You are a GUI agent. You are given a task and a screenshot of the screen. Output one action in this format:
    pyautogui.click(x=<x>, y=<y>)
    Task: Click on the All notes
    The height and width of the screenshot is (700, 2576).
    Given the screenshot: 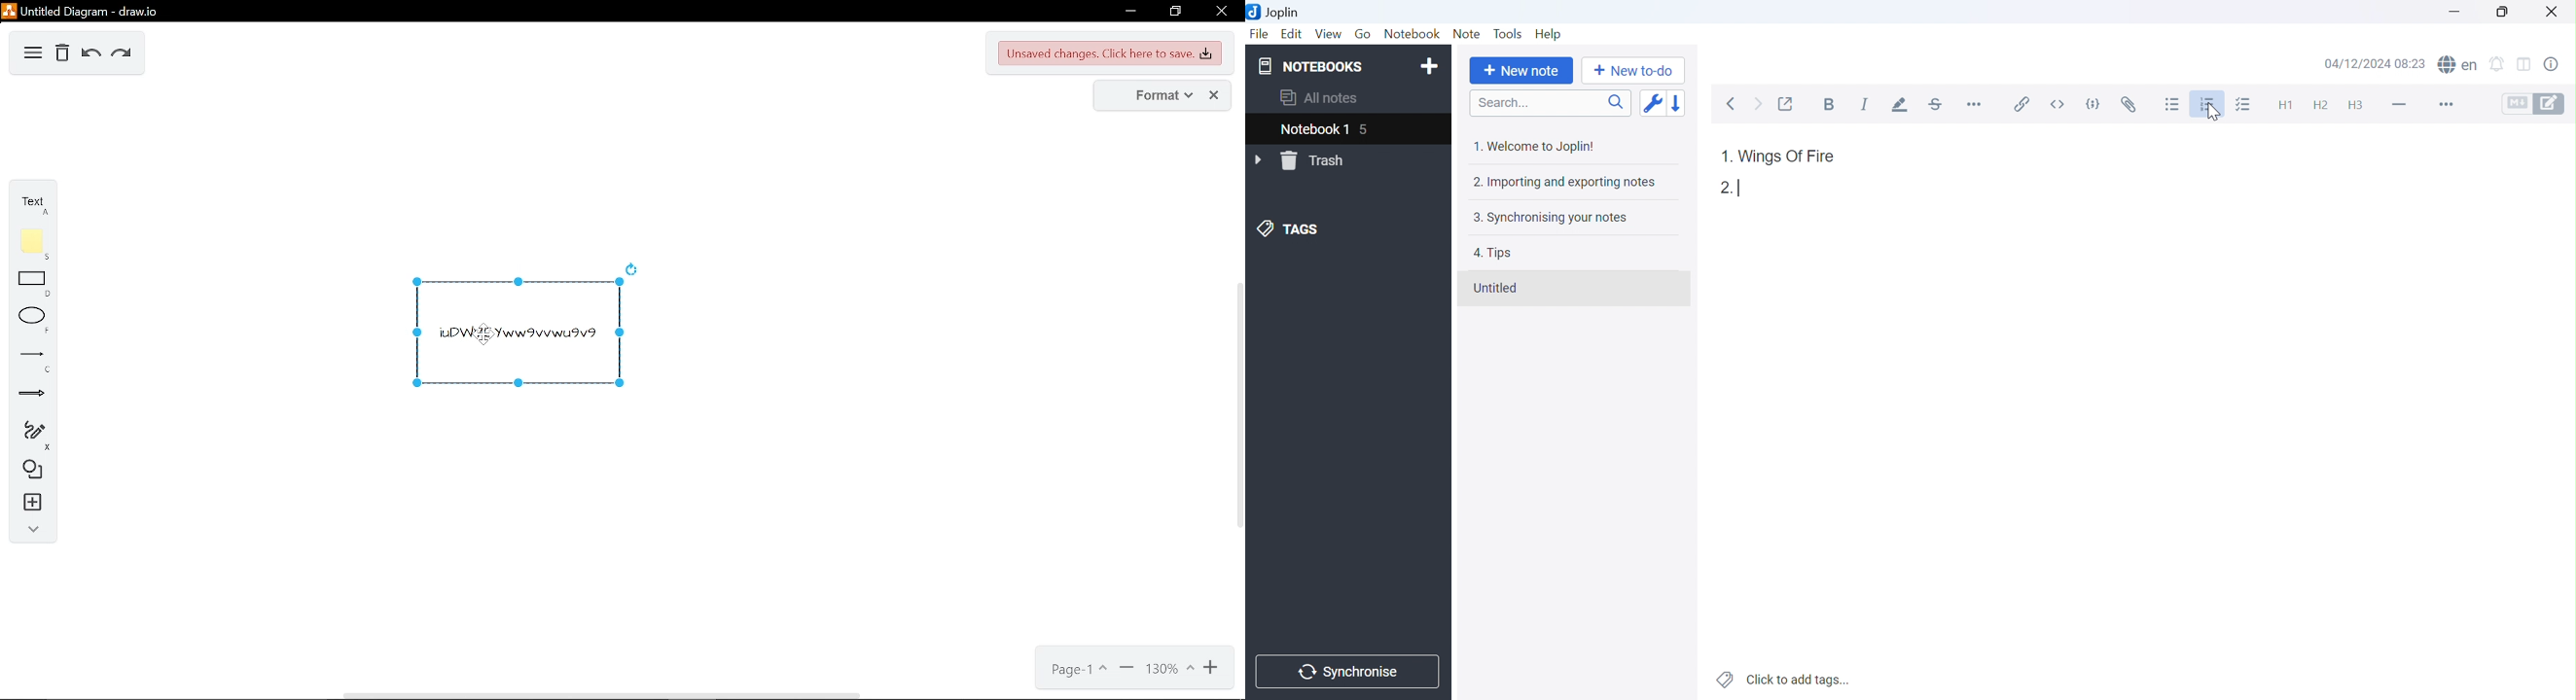 What is the action you would take?
    pyautogui.click(x=1317, y=99)
    